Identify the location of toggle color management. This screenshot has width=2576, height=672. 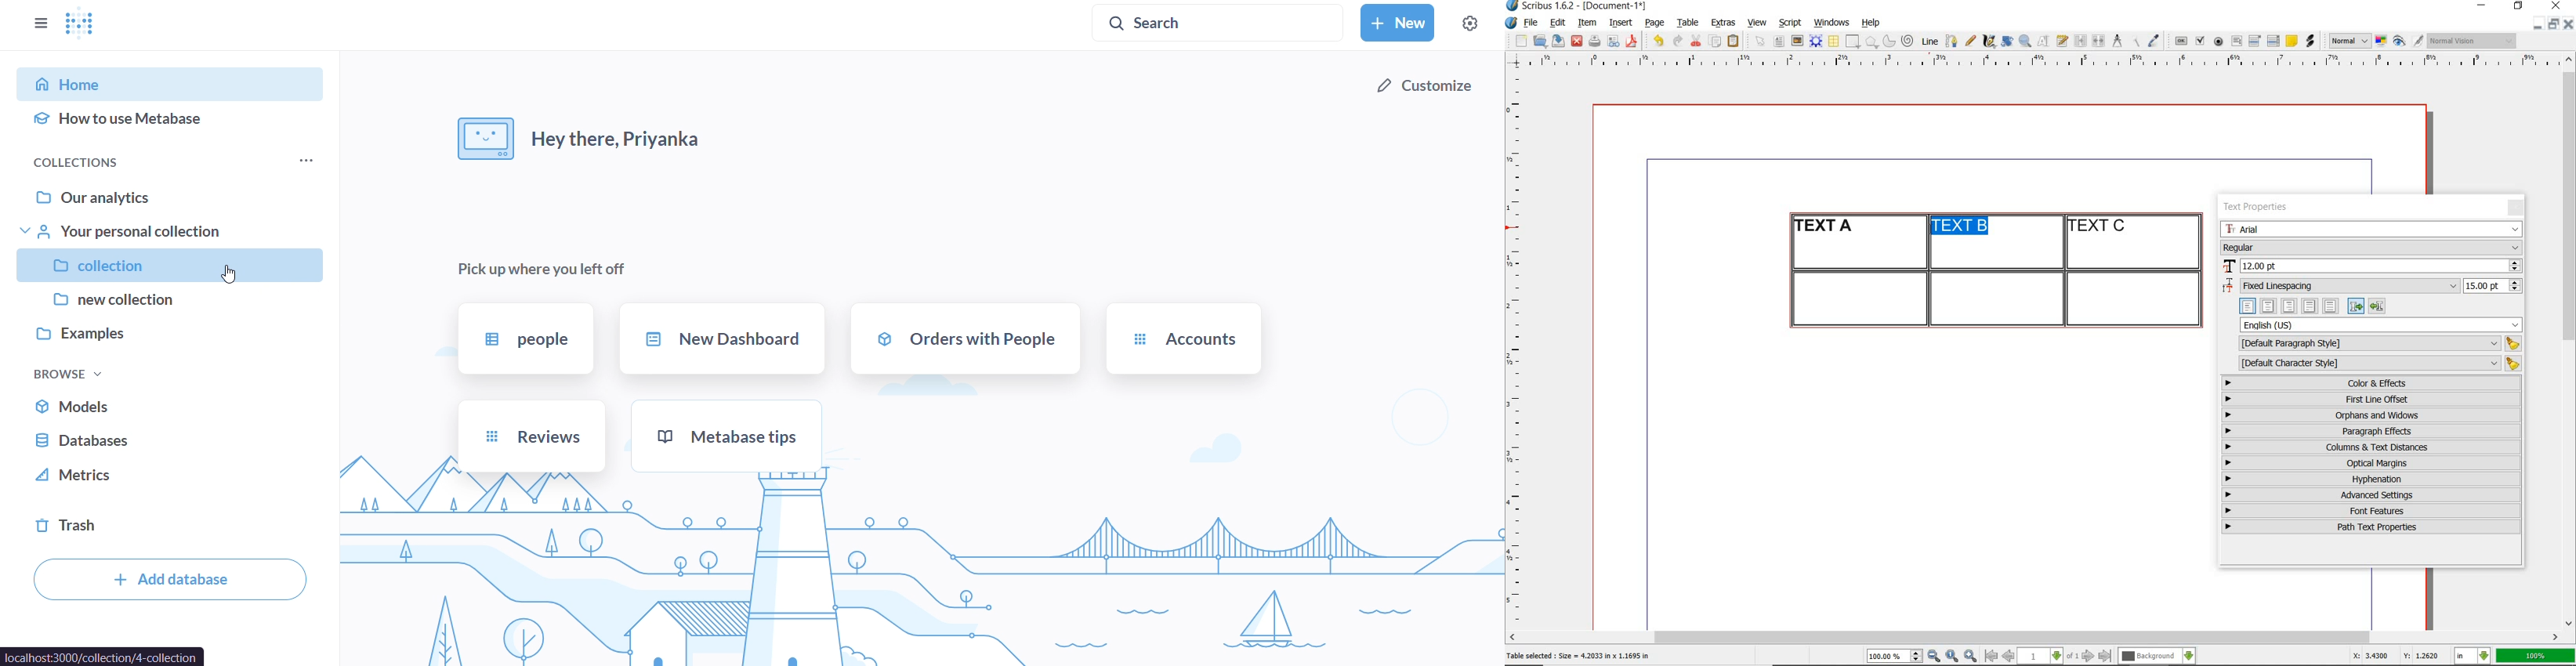
(2383, 42).